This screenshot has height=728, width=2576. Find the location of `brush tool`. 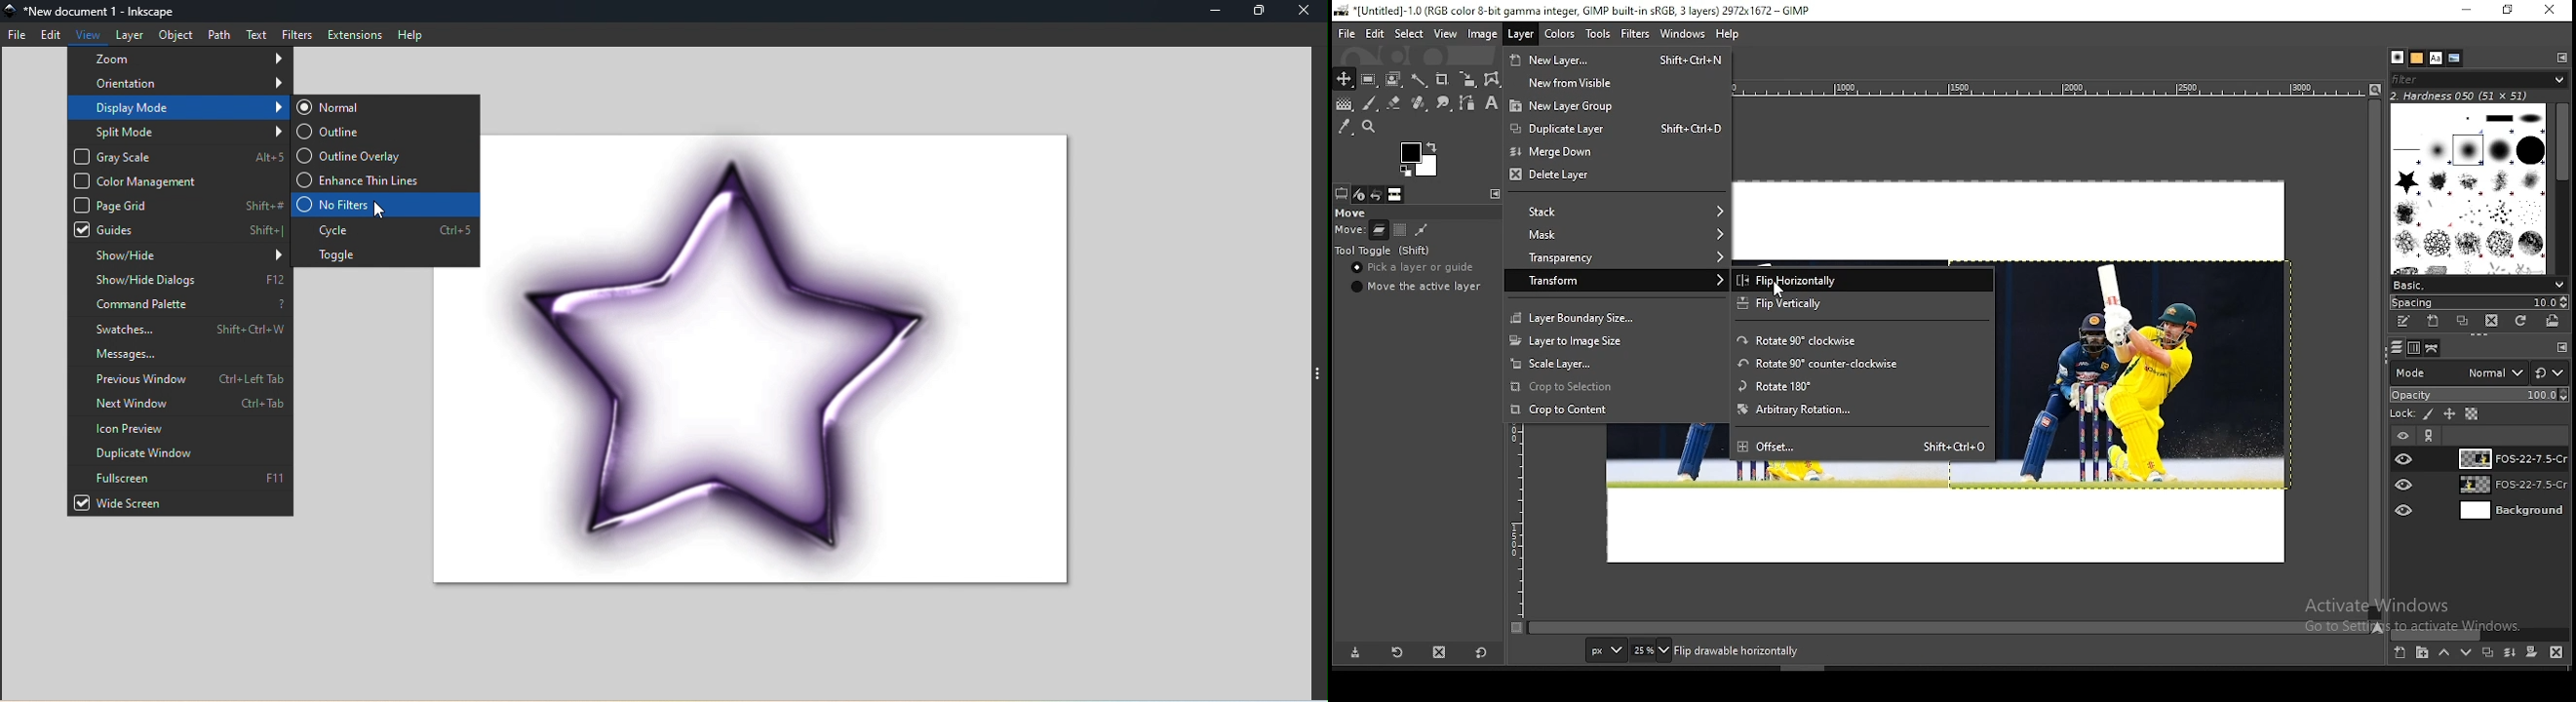

brush tool is located at coordinates (1370, 103).